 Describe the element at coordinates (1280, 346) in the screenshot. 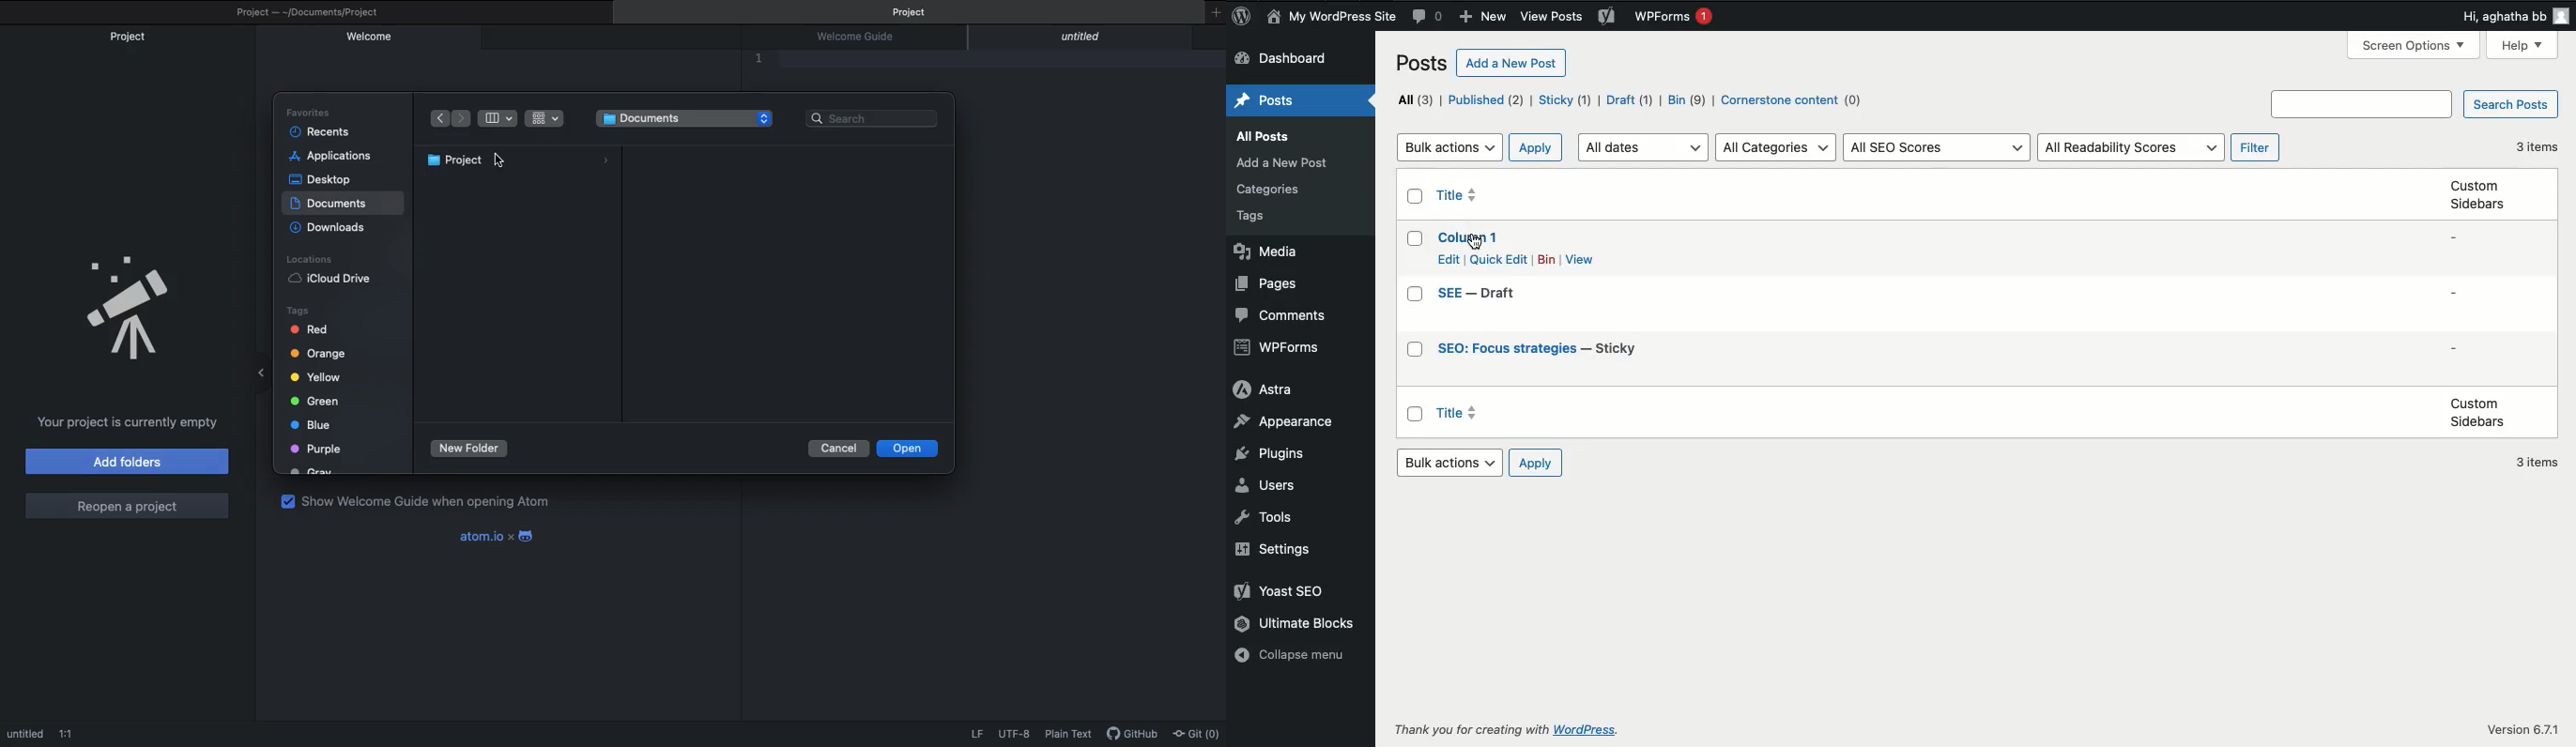

I see `WPForms` at that location.